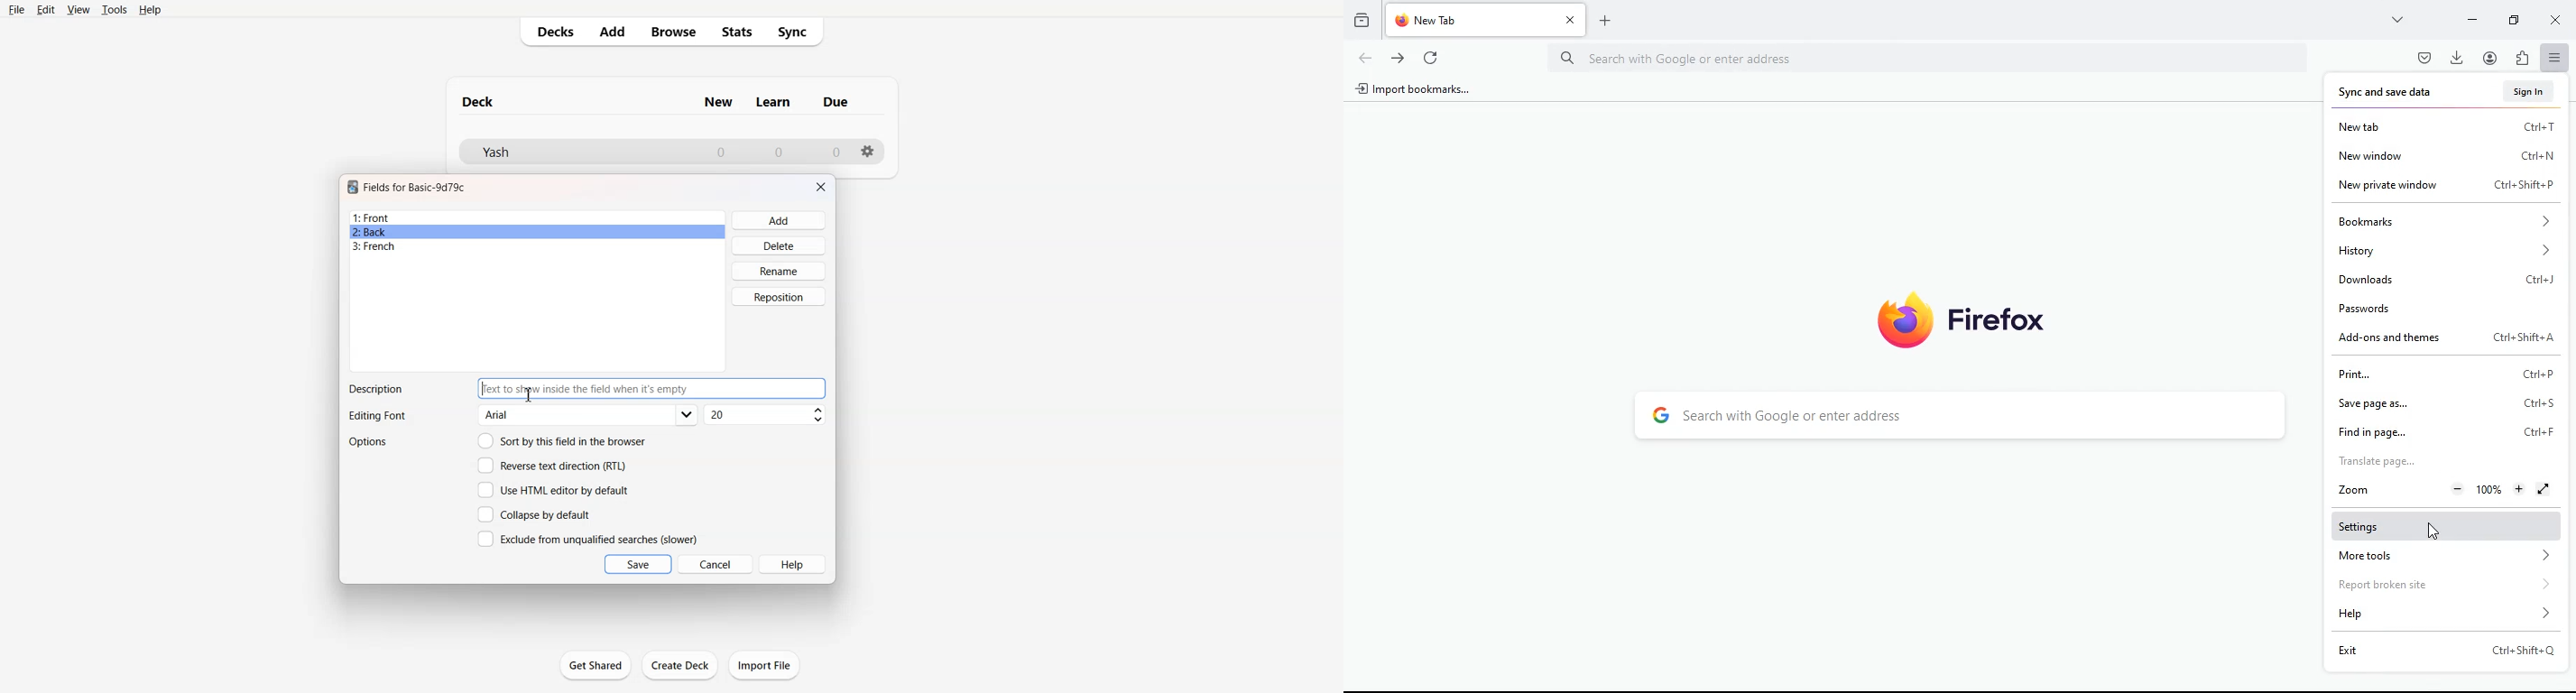 The image size is (2576, 700). I want to click on tab, so click(1488, 20).